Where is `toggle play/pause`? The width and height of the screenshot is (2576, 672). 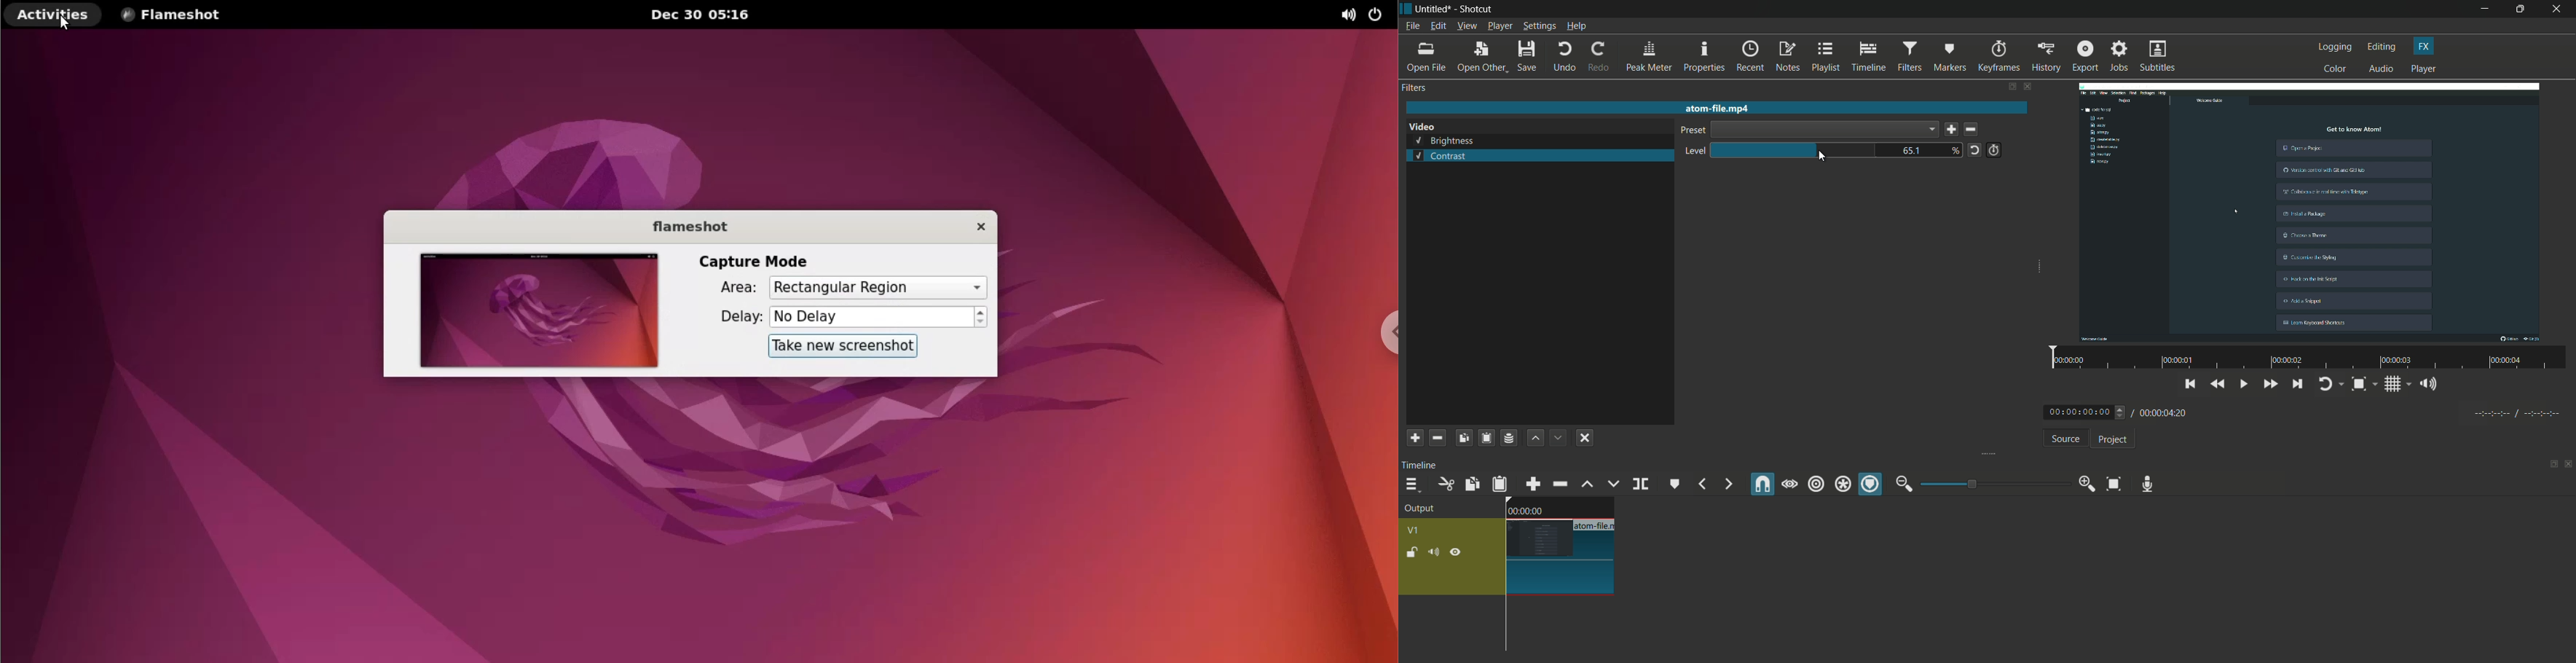 toggle play/pause is located at coordinates (2246, 384).